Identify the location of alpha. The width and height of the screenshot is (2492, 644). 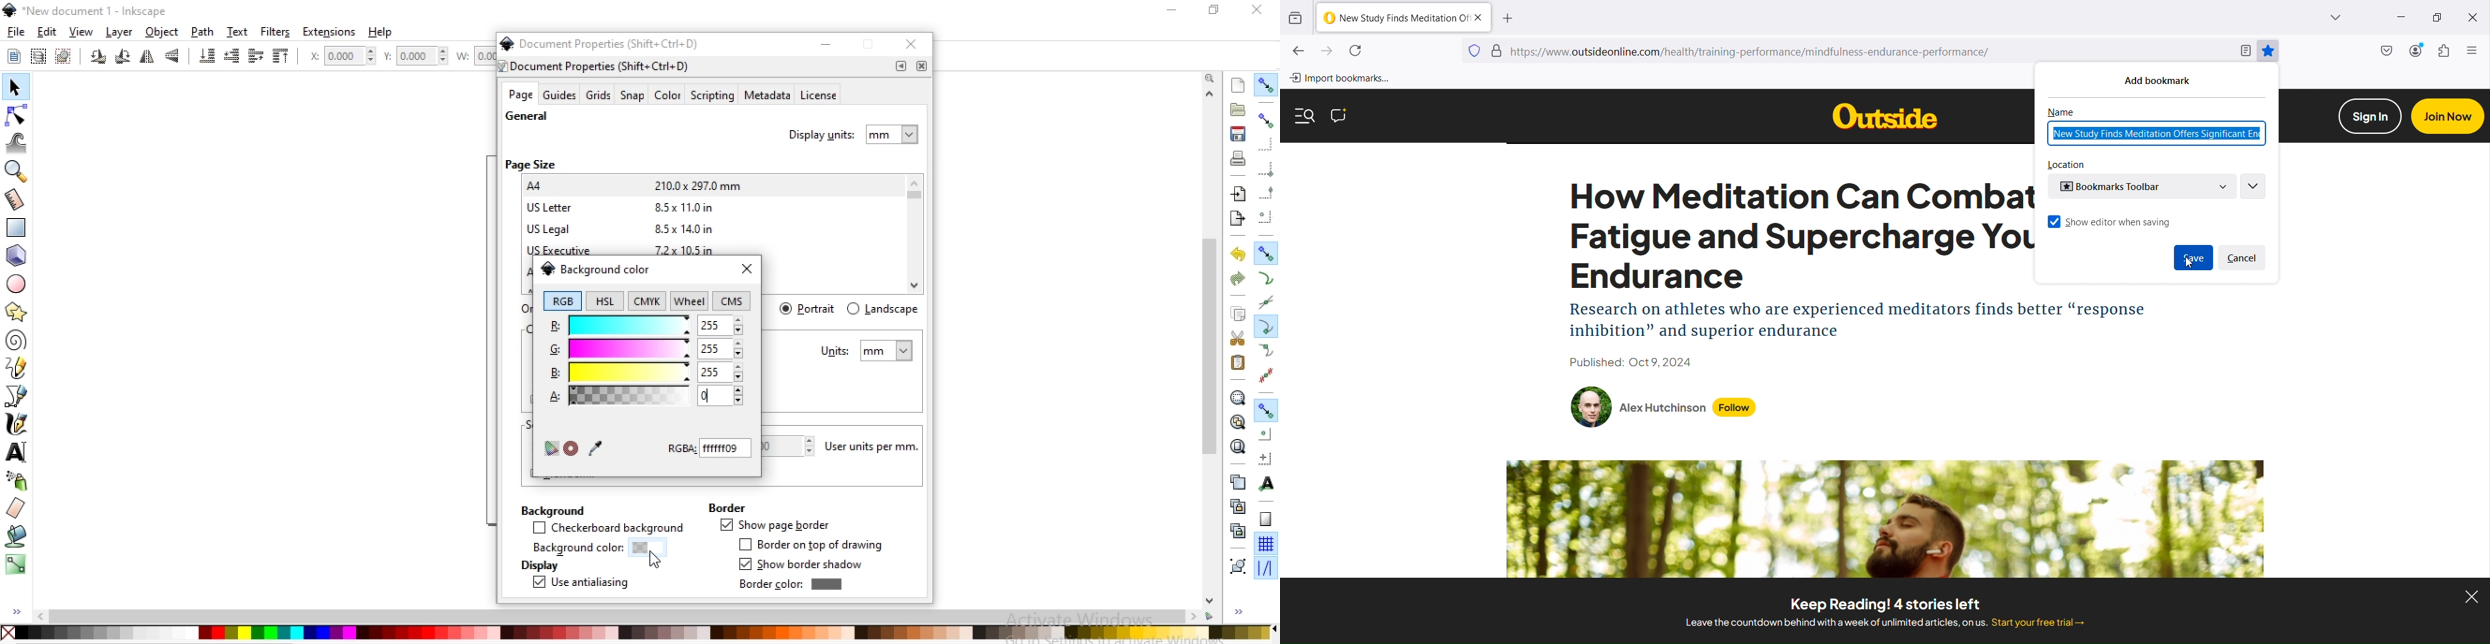
(615, 394).